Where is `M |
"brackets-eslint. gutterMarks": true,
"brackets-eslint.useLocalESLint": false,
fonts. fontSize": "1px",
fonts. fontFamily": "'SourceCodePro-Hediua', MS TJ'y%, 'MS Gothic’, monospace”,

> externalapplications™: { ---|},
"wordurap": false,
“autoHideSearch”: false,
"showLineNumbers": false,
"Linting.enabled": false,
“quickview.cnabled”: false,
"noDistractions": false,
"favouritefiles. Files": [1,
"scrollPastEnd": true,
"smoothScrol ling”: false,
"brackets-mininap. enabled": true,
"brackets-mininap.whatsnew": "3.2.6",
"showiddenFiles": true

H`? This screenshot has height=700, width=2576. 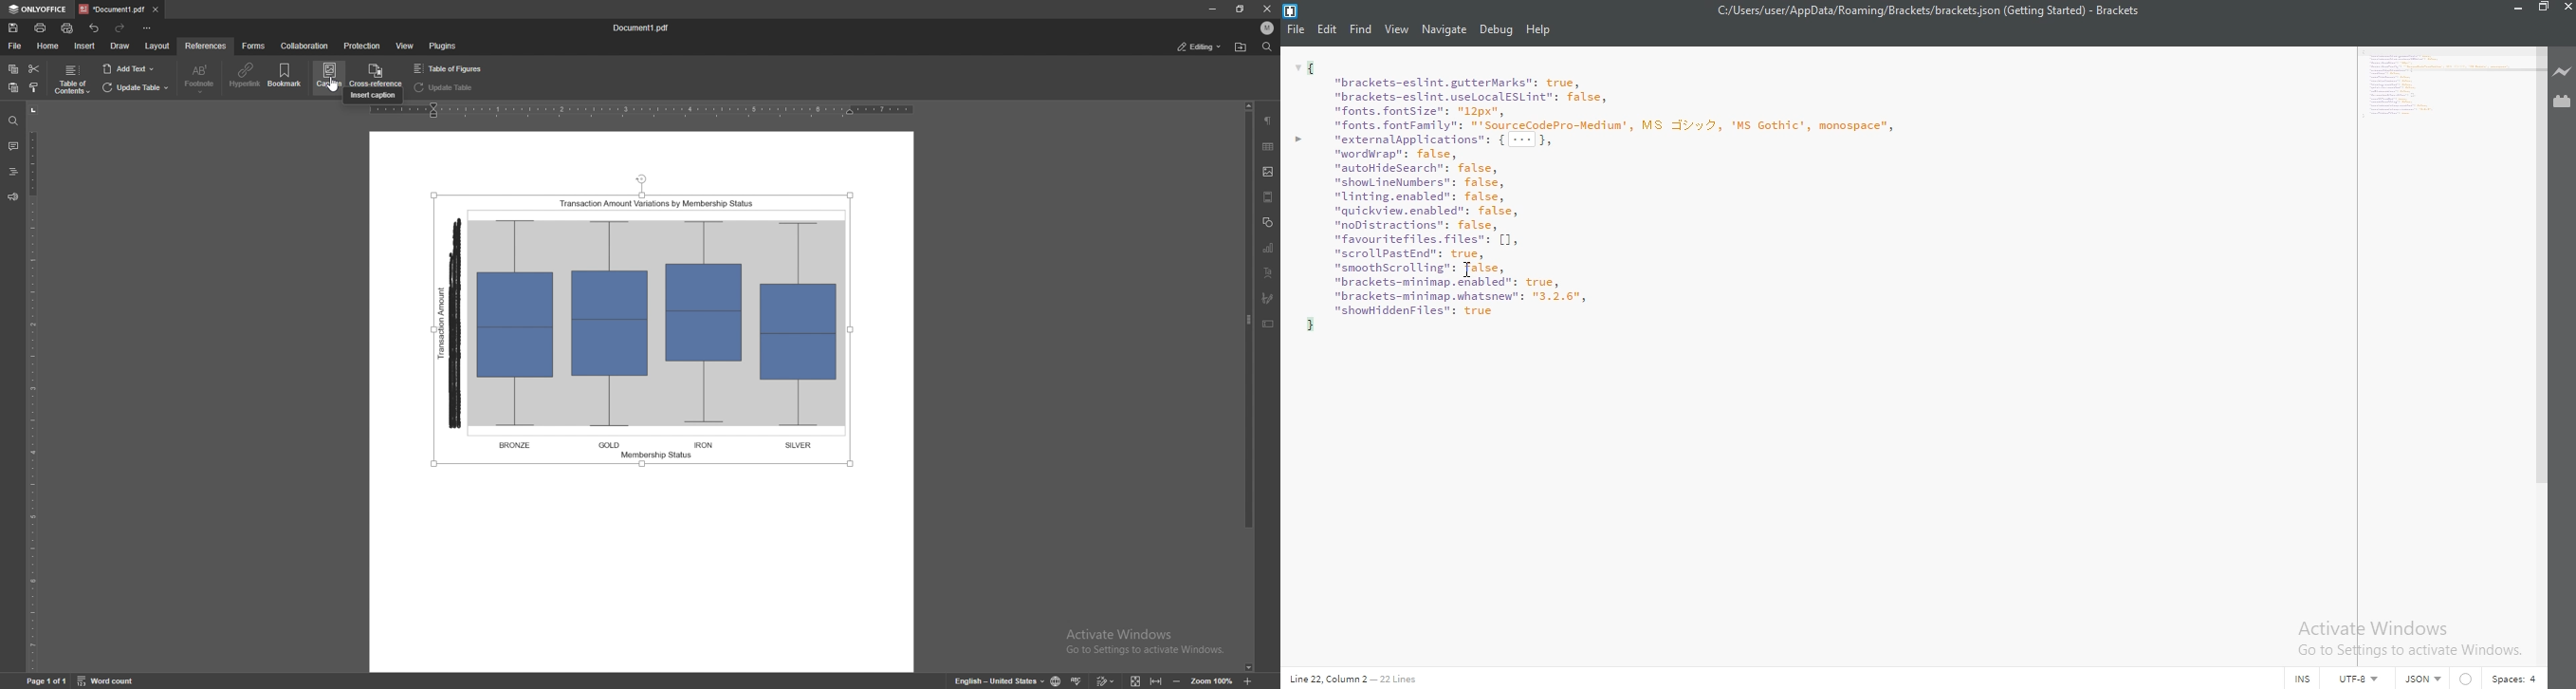
M |
"brackets-eslint. gutterMarks": true,
"brackets-eslint.useLocalESLint": false,
fonts. fontSize": "1px",
fonts. fontFamily": "'SourceCodePro-Hediua', MS TJ'y%, 'MS Gothic’, monospace”,

> externalapplications™: { ---|},
"wordurap": false,
“autoHideSearch”: false,
"showLineNumbers": false,
"Linting.enabled": false,
“quickview.cnabled”: false,
"noDistractions": false,
"favouritefiles. Files": [1,
"scrollPastEnd": true,
"smoothScrol ling”: false,
"brackets-mininap. enabled": true,
"brackets-mininap.whatsnew": "3.2.6",
"showiddenFiles": true

H is located at coordinates (1813, 196).